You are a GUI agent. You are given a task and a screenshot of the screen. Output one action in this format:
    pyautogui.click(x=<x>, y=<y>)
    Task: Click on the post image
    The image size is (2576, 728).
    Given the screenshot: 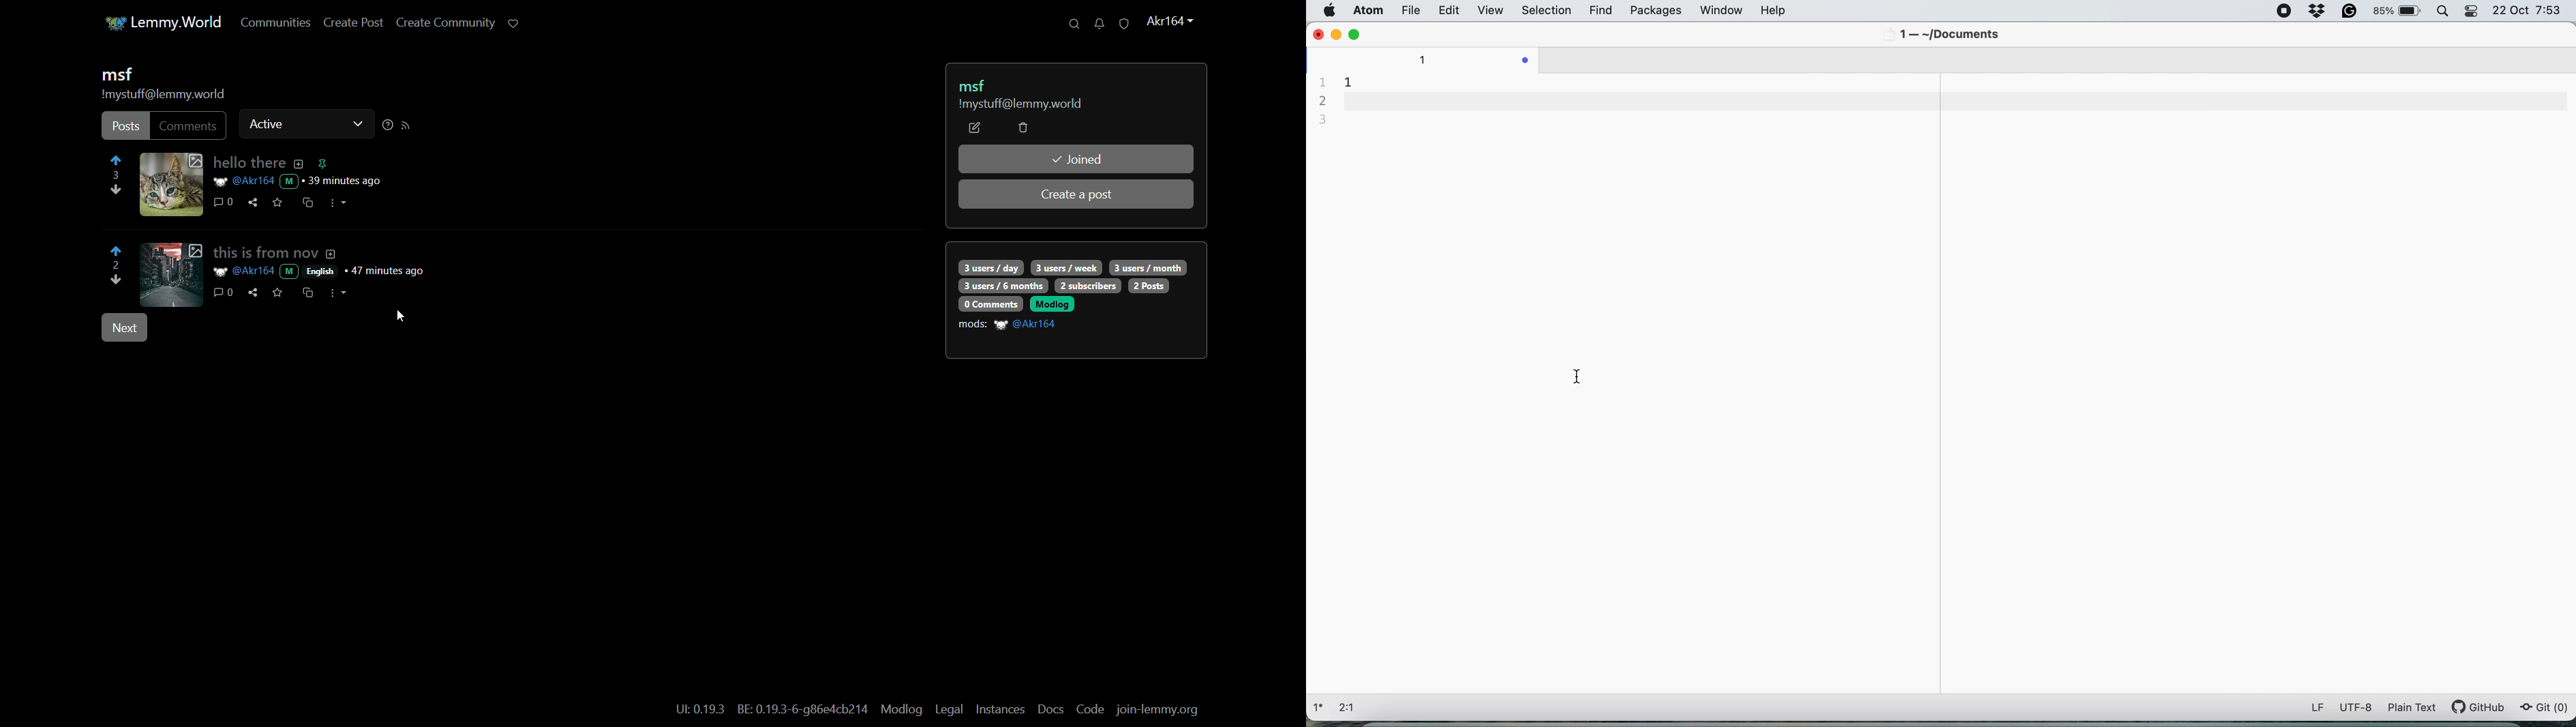 What is the action you would take?
    pyautogui.click(x=171, y=184)
    